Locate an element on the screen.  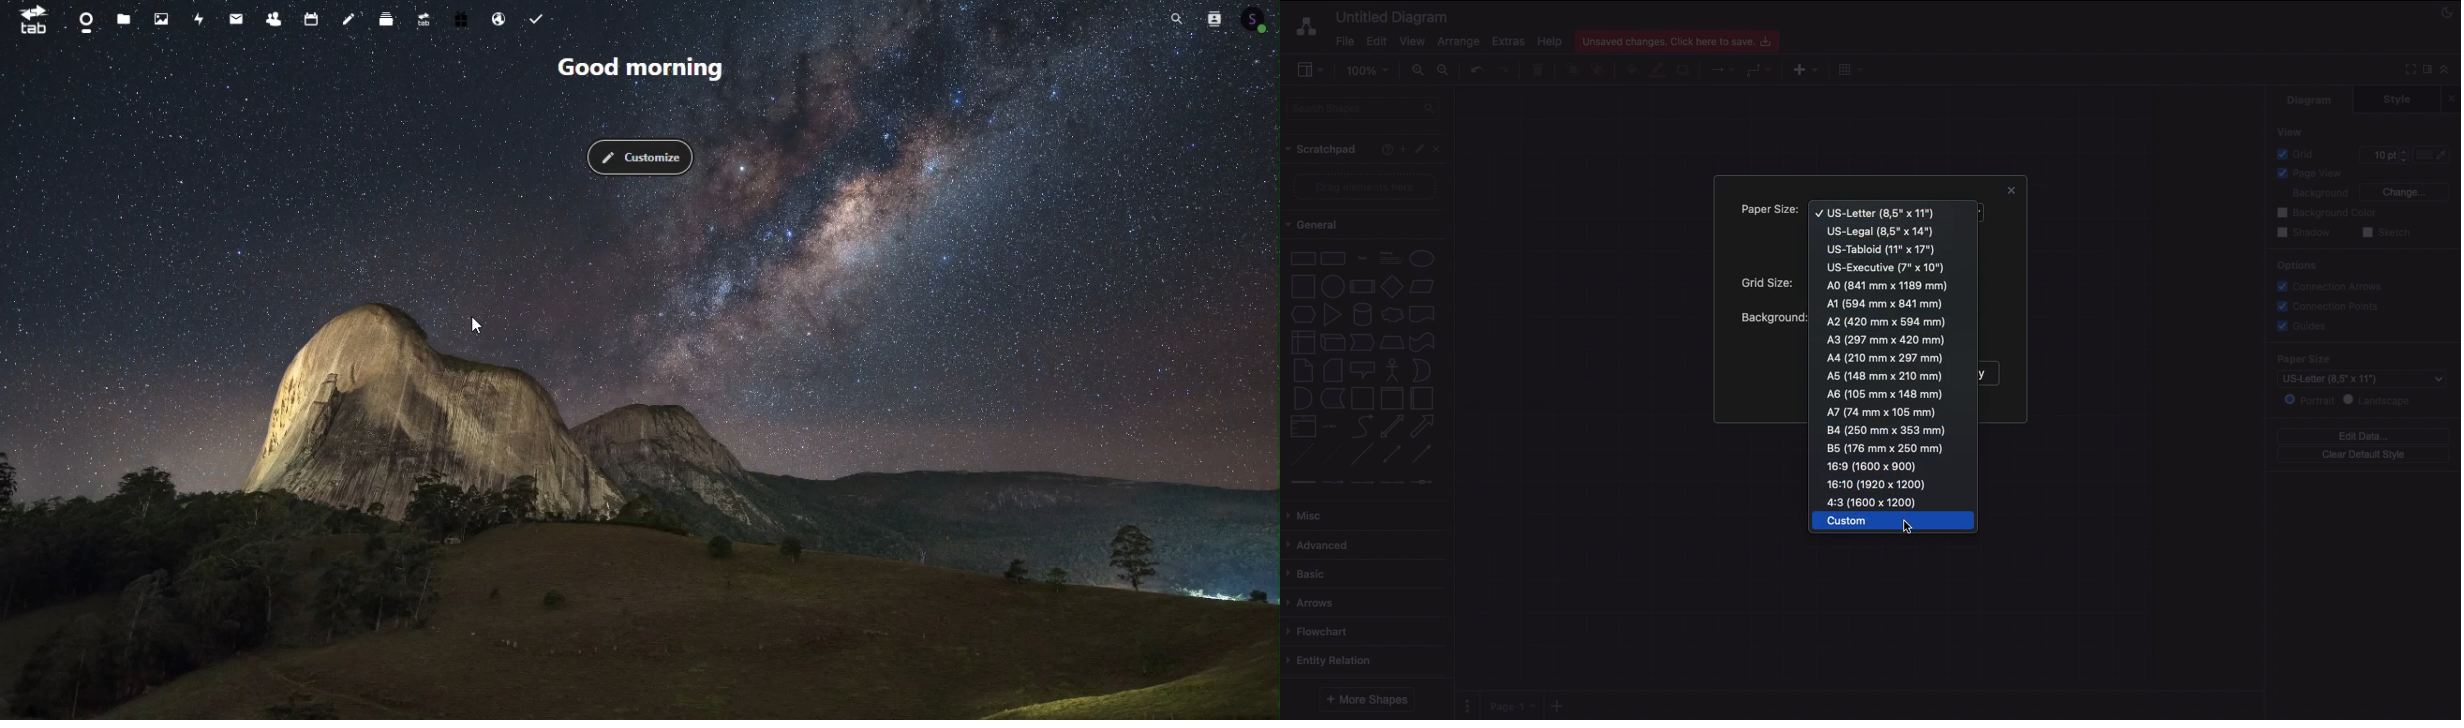
Account icon is located at coordinates (1258, 16).